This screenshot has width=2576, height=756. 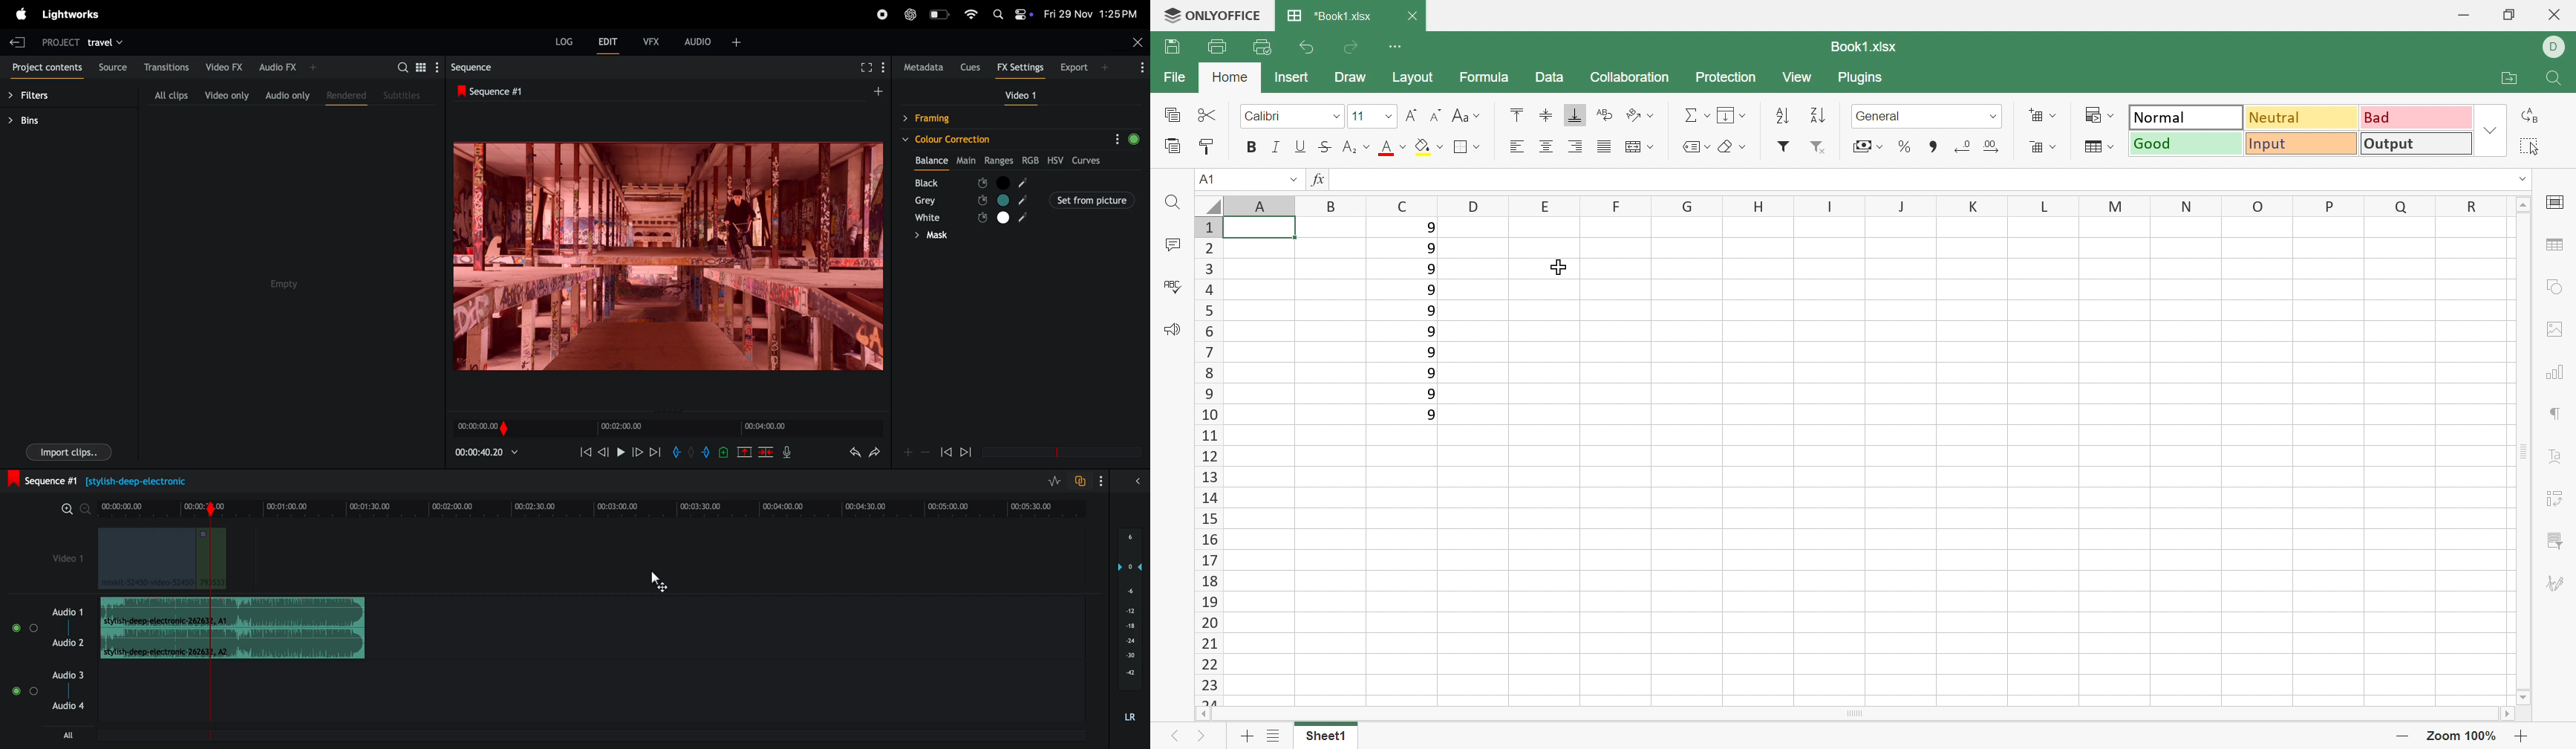 I want to click on File, so click(x=1178, y=77).